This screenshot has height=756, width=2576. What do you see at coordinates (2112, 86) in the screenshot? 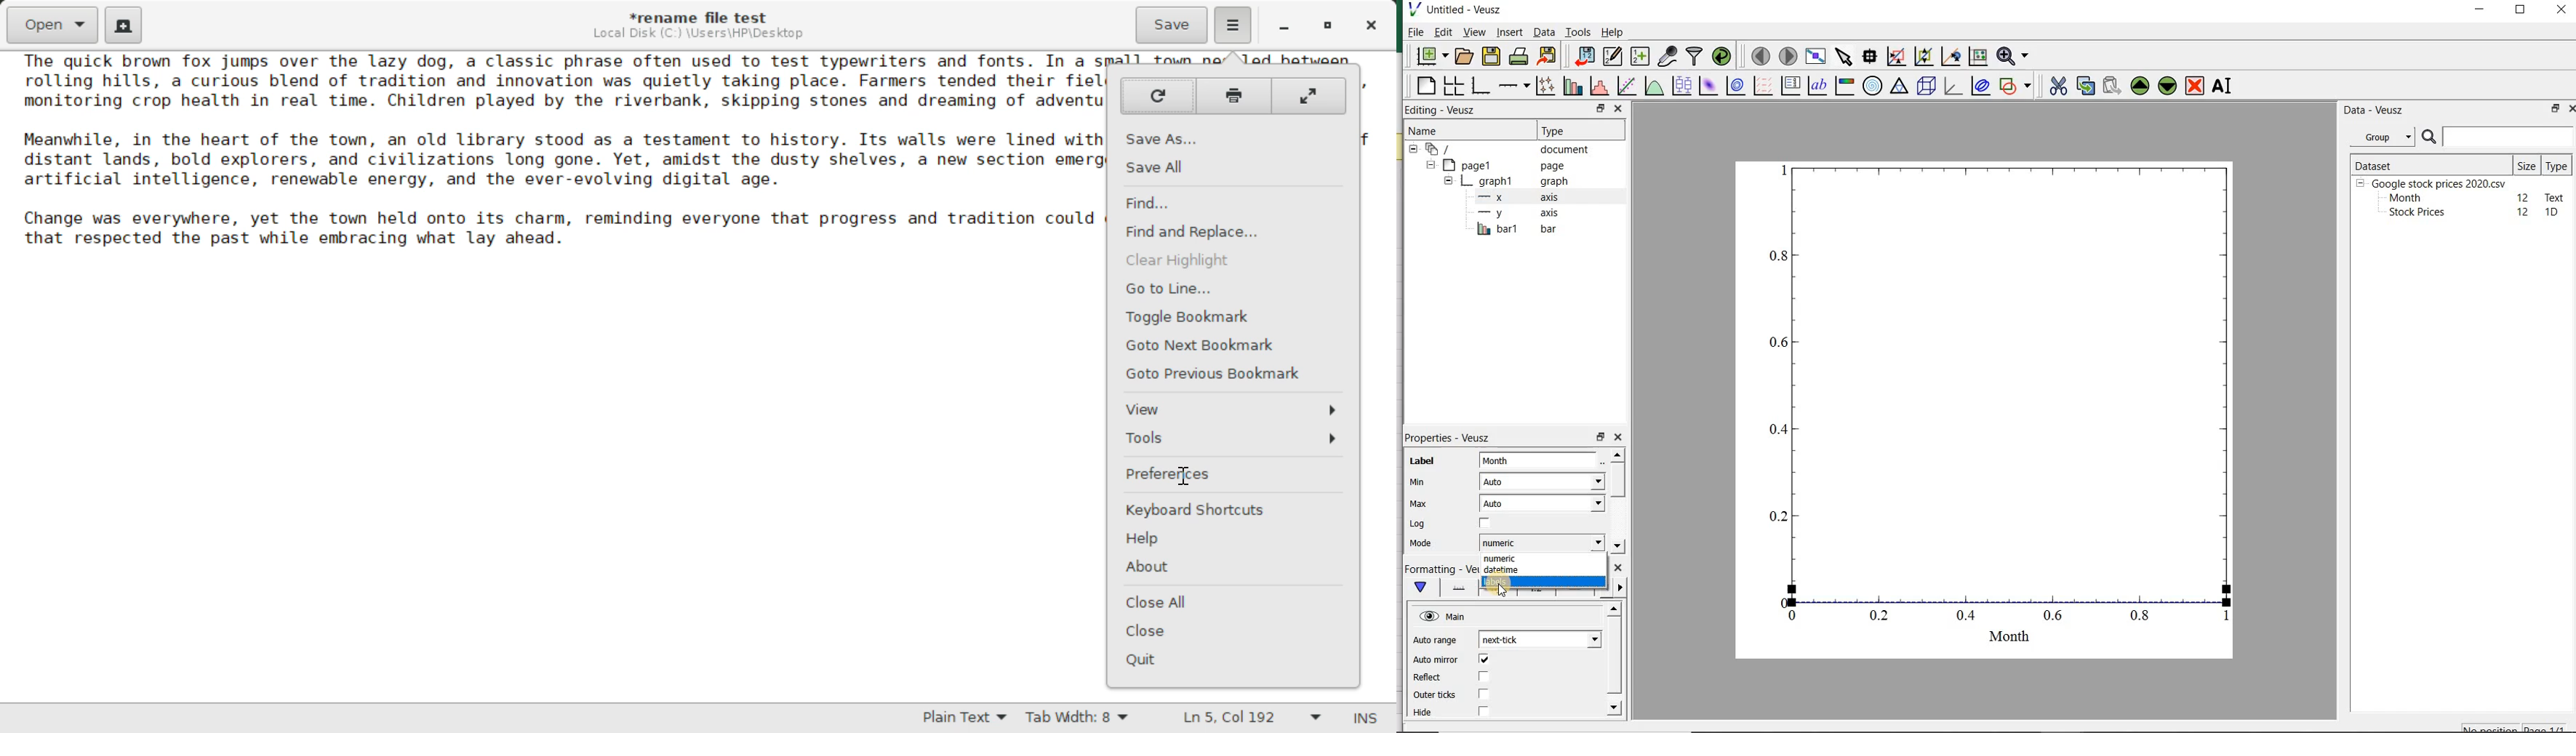
I see `paste widget from the clipboard` at bounding box center [2112, 86].